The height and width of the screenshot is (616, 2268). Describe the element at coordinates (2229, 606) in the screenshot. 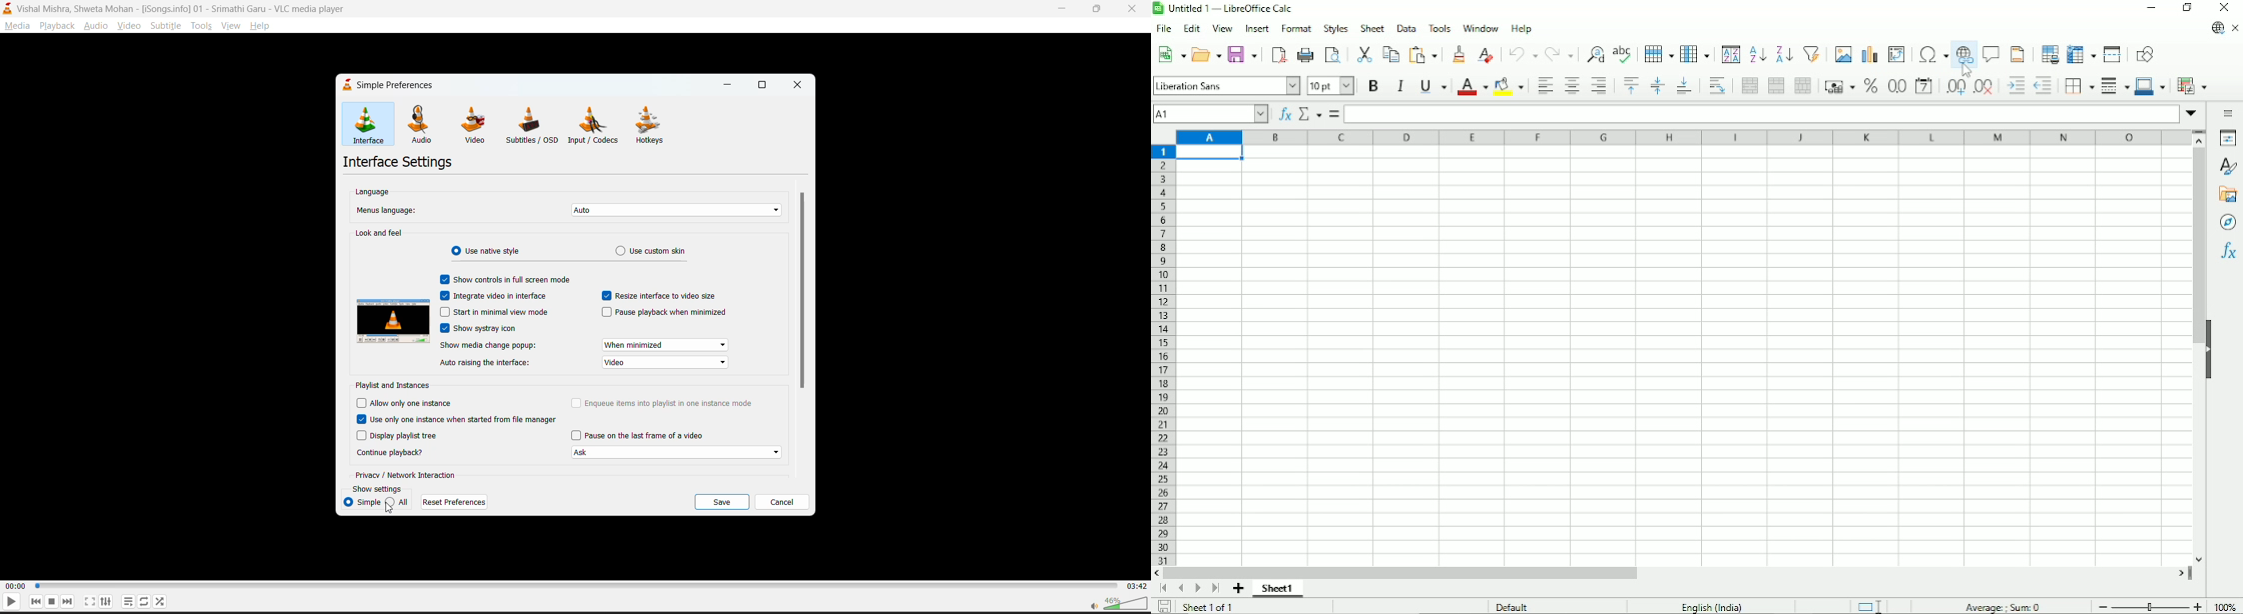

I see `100%` at that location.